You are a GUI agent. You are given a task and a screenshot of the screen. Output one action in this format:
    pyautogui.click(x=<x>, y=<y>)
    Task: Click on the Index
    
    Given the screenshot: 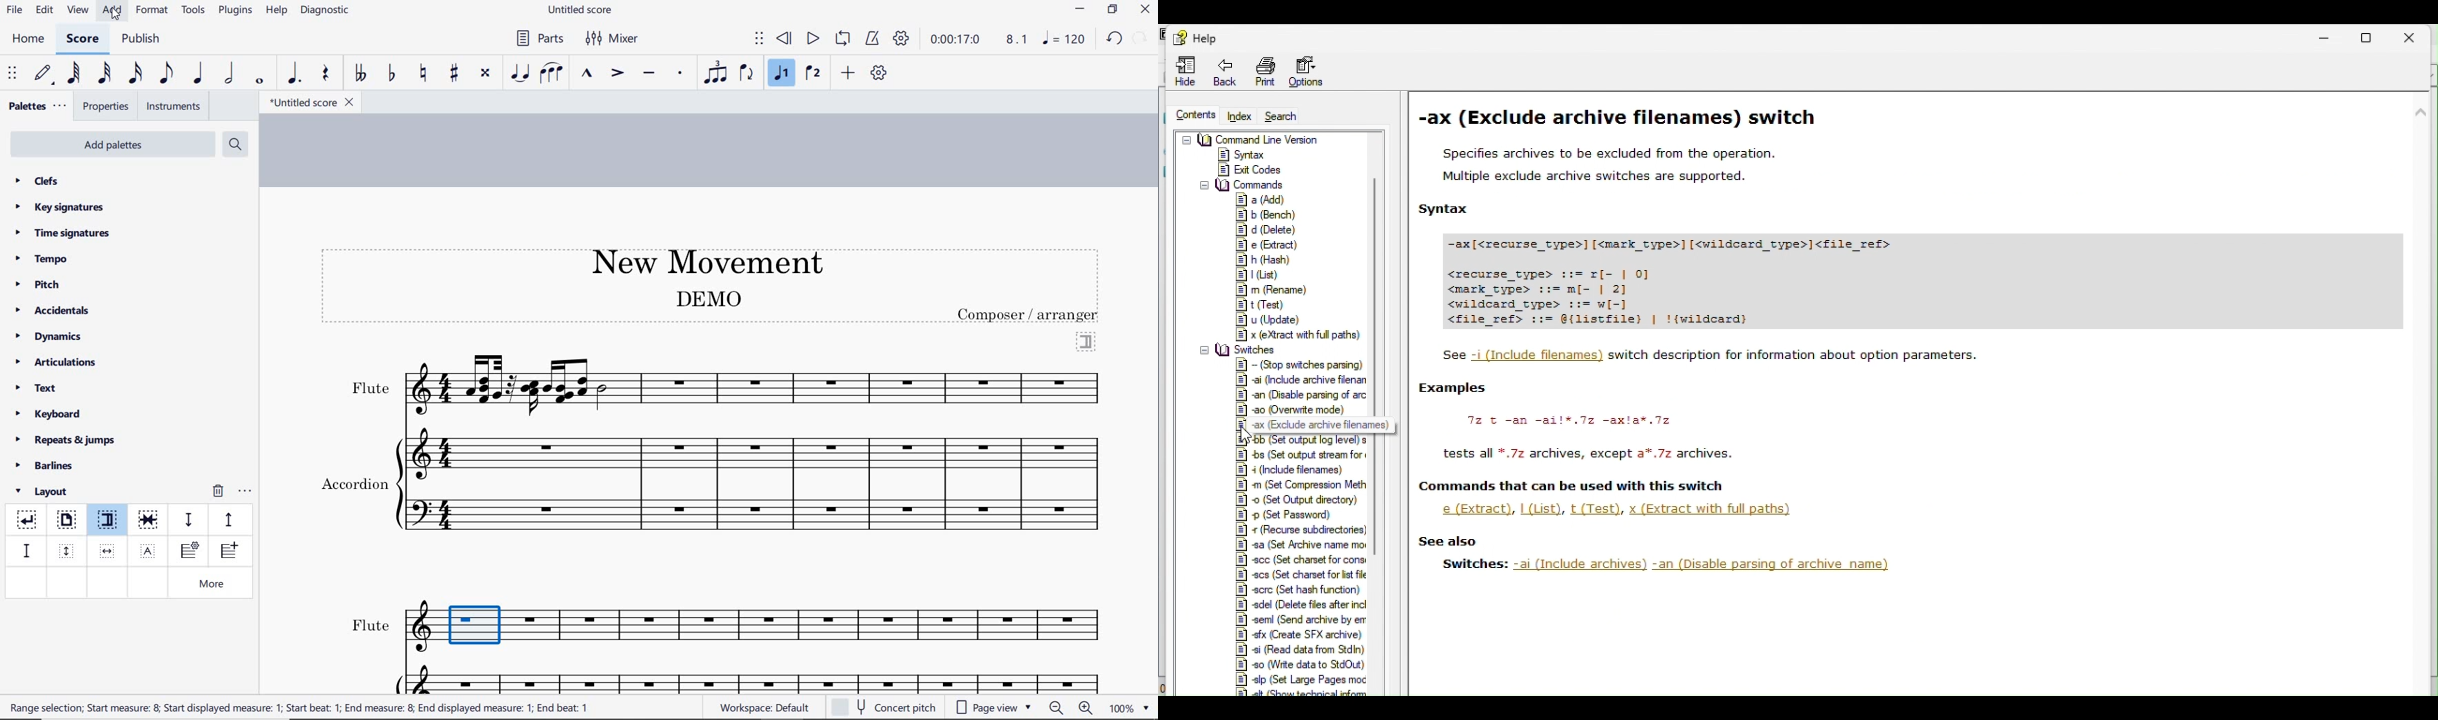 What is the action you would take?
    pyautogui.click(x=1238, y=117)
    